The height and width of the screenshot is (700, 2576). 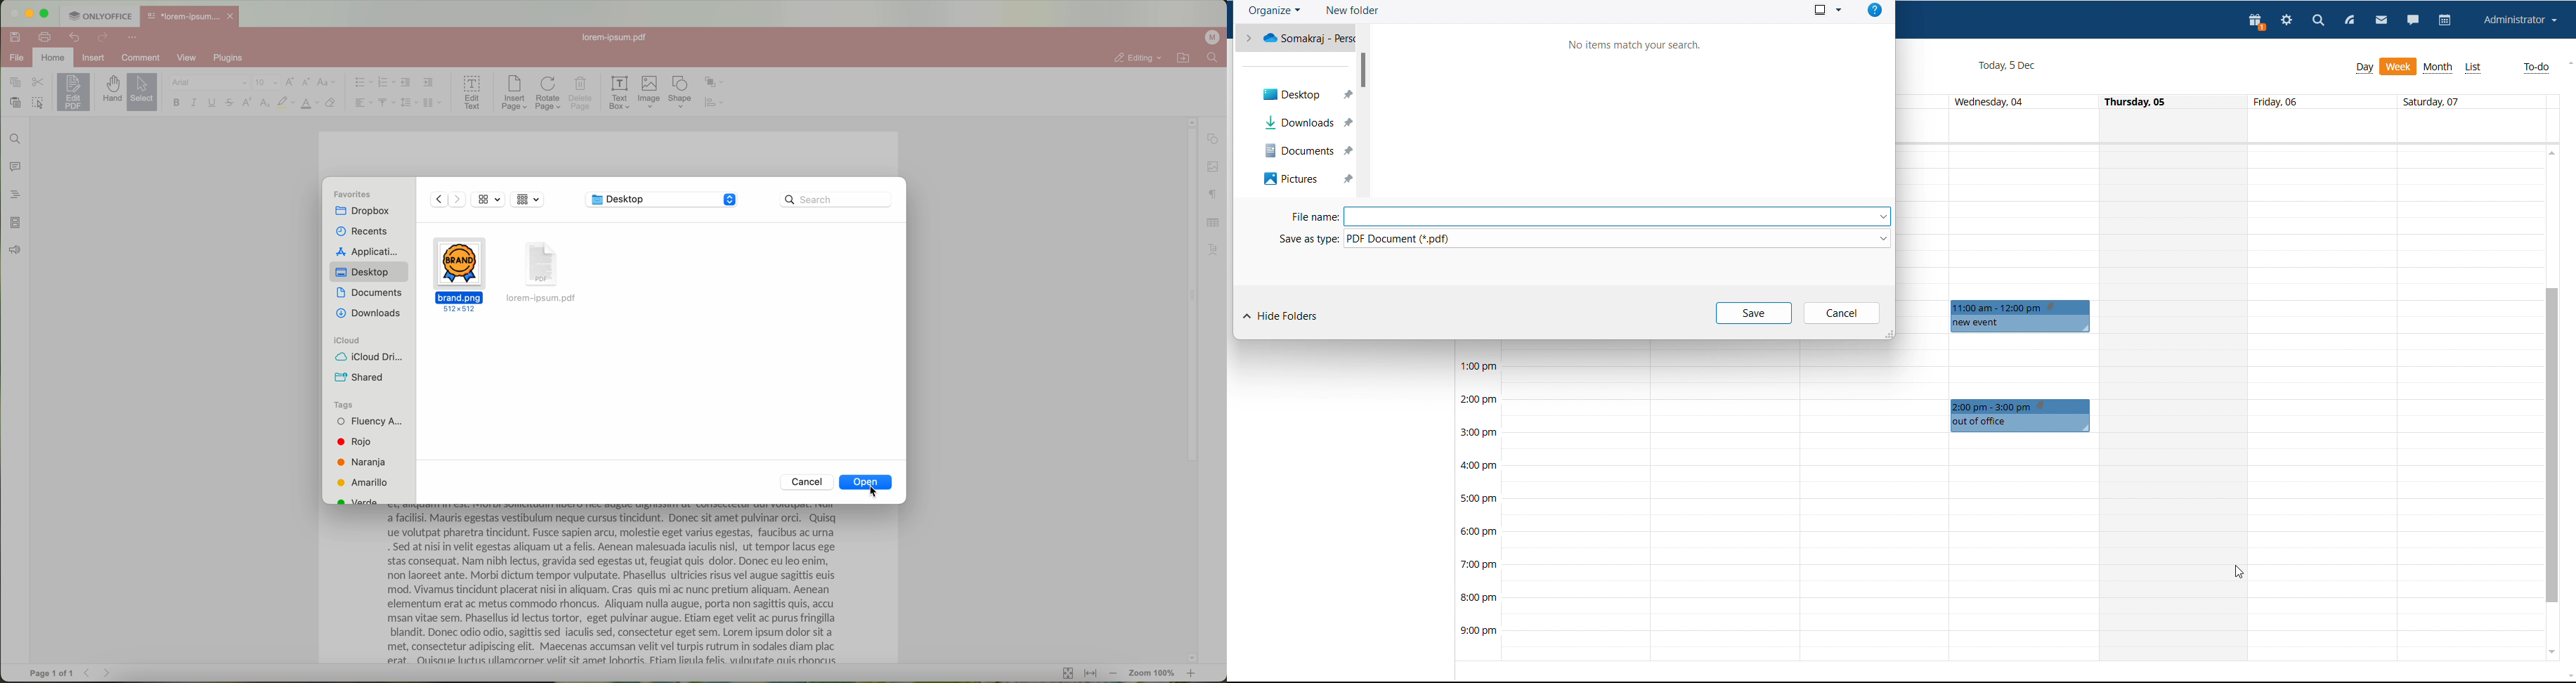 I want to click on superscript, so click(x=248, y=102).